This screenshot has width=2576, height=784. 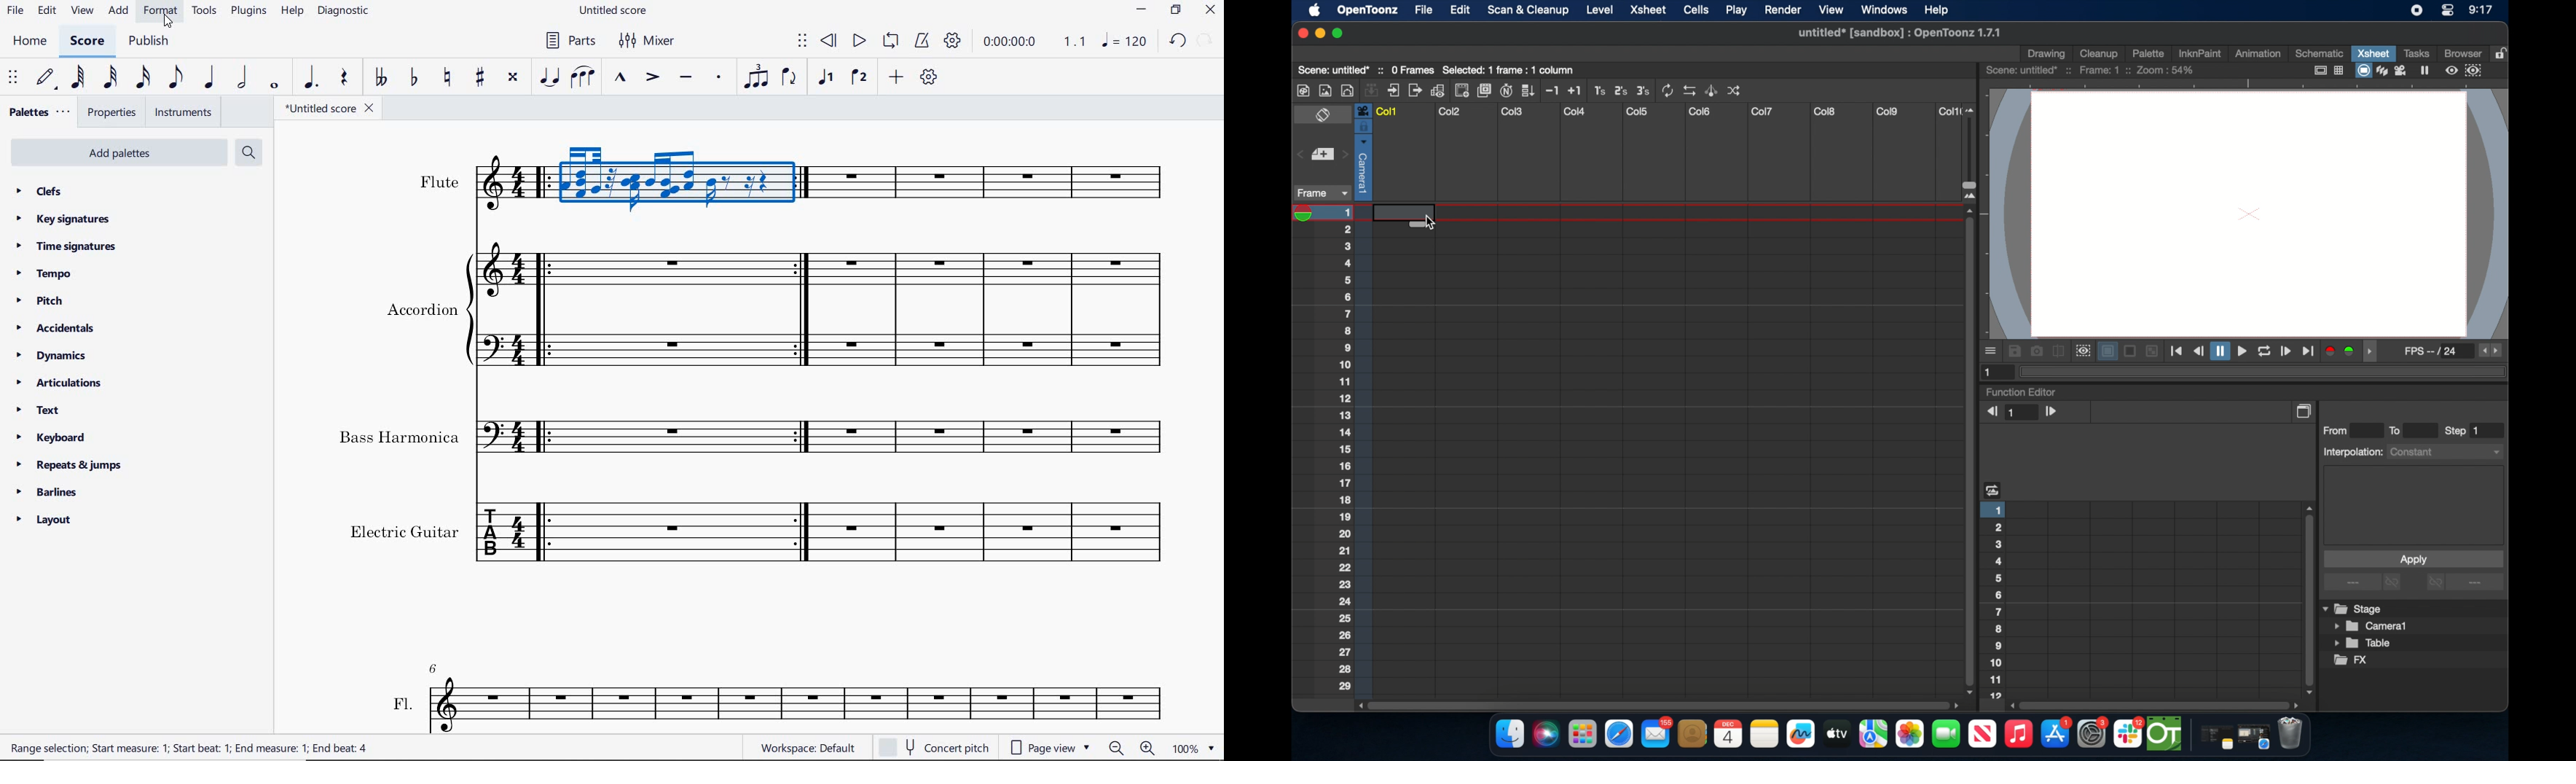 What do you see at coordinates (2394, 70) in the screenshot?
I see `view modes` at bounding box center [2394, 70].